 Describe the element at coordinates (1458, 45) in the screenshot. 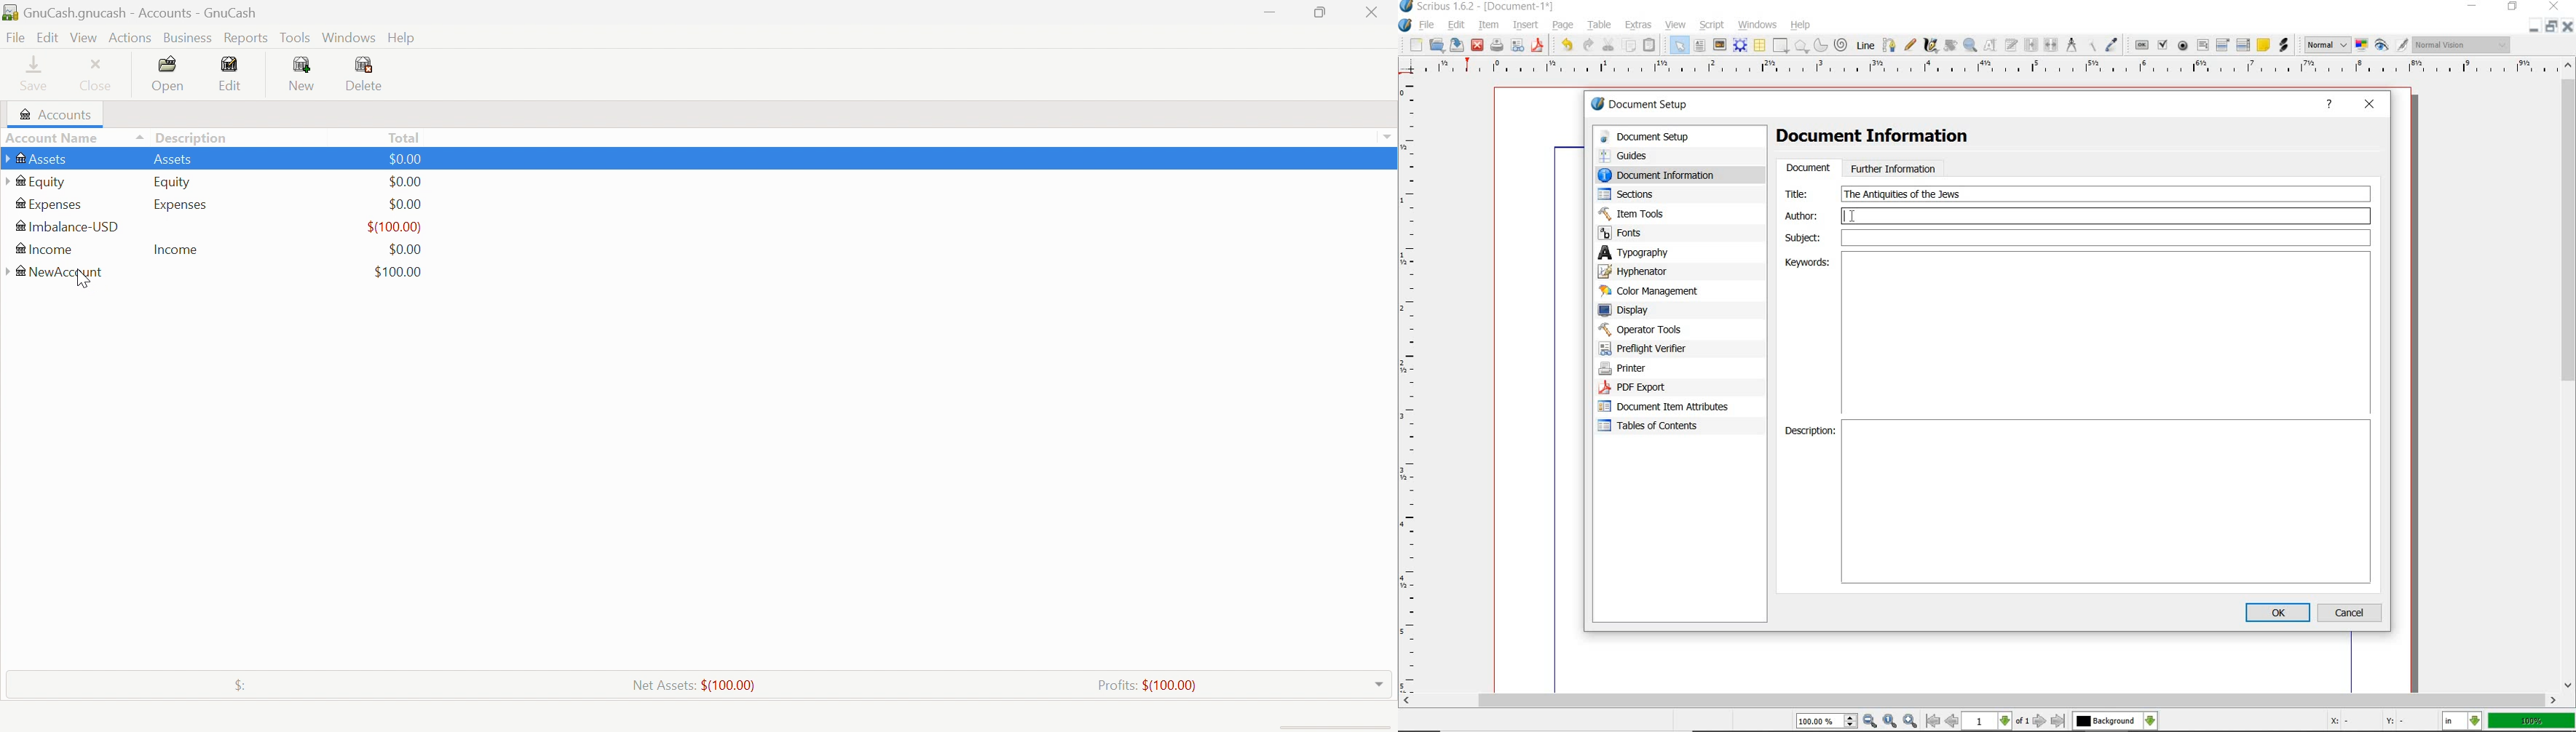

I see `save` at that location.